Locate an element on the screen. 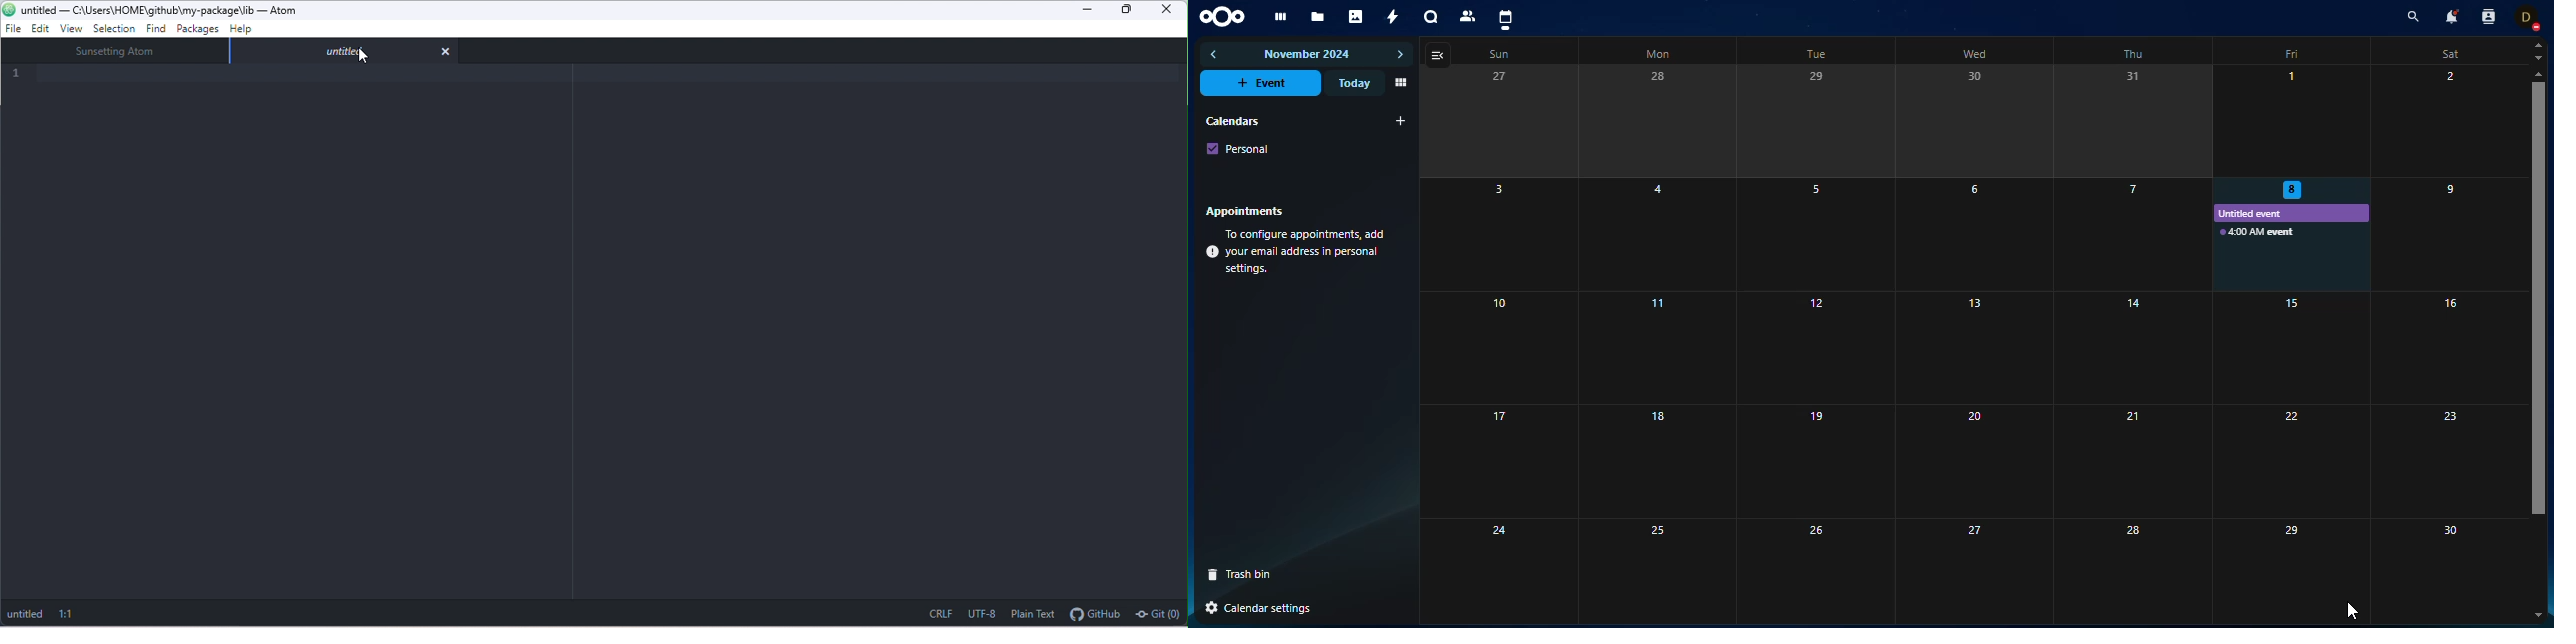  25 is located at coordinates (1654, 568).